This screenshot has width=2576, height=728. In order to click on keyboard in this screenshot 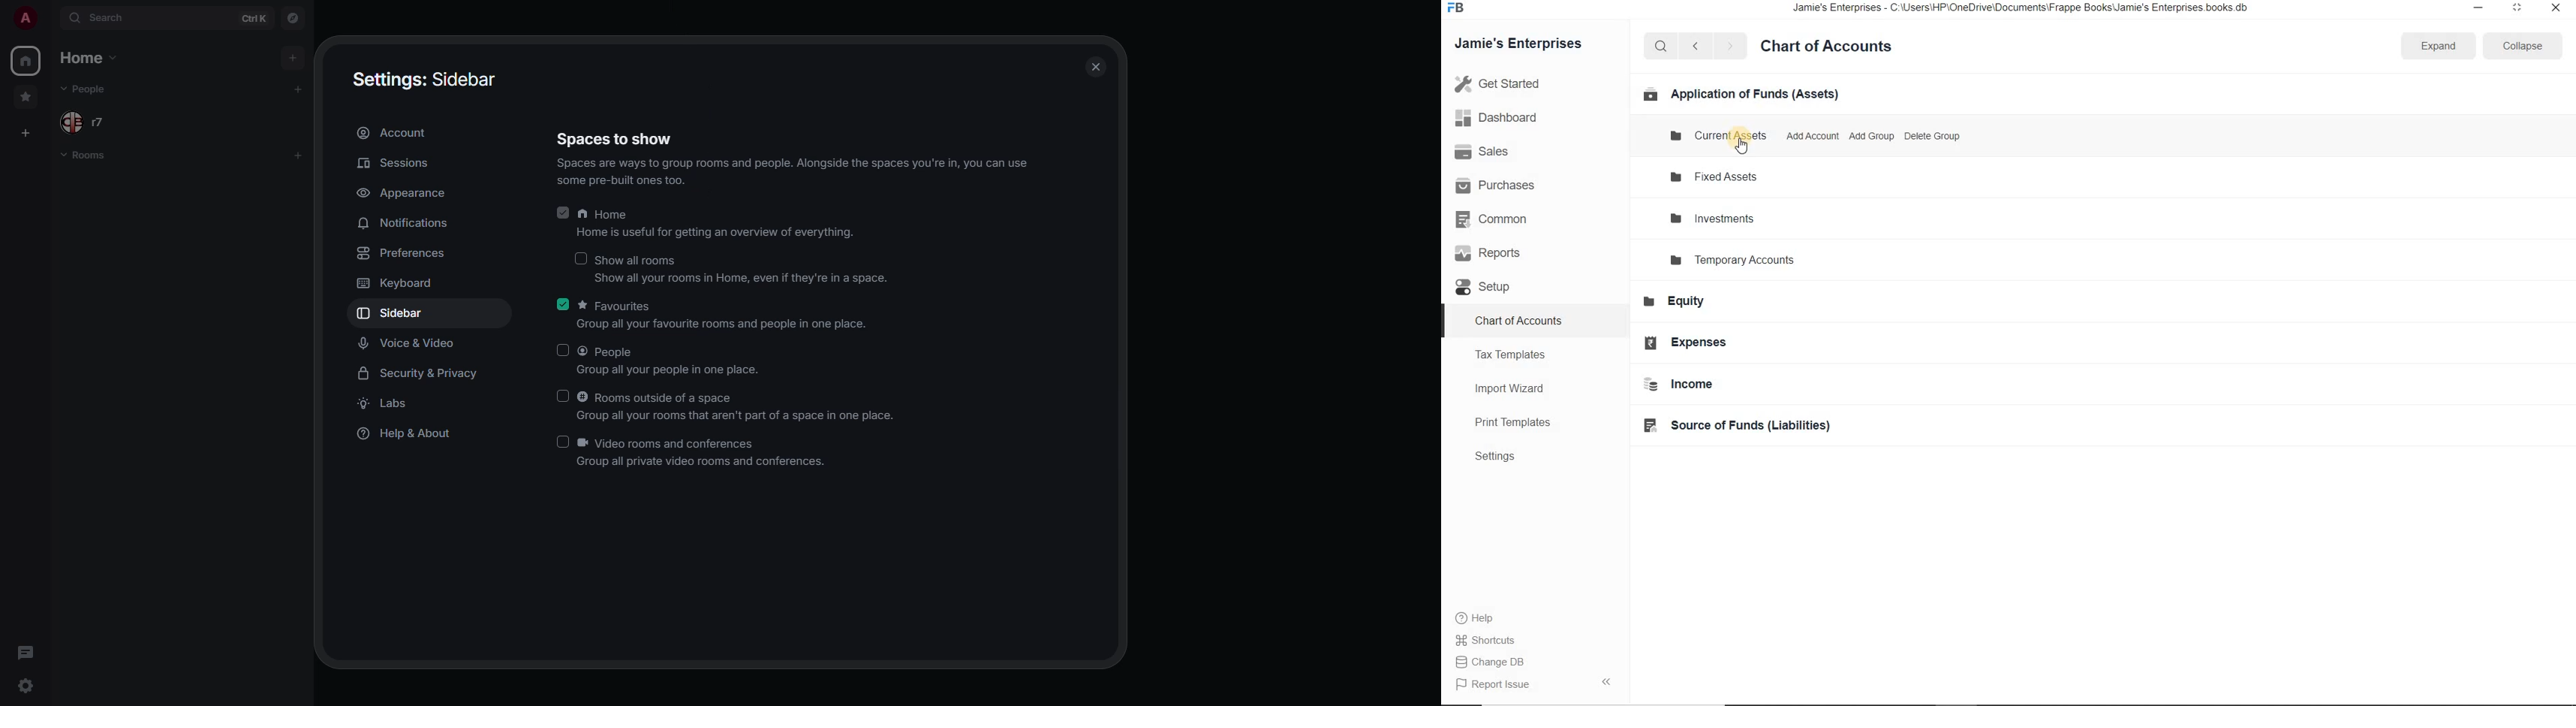, I will do `click(399, 284)`.